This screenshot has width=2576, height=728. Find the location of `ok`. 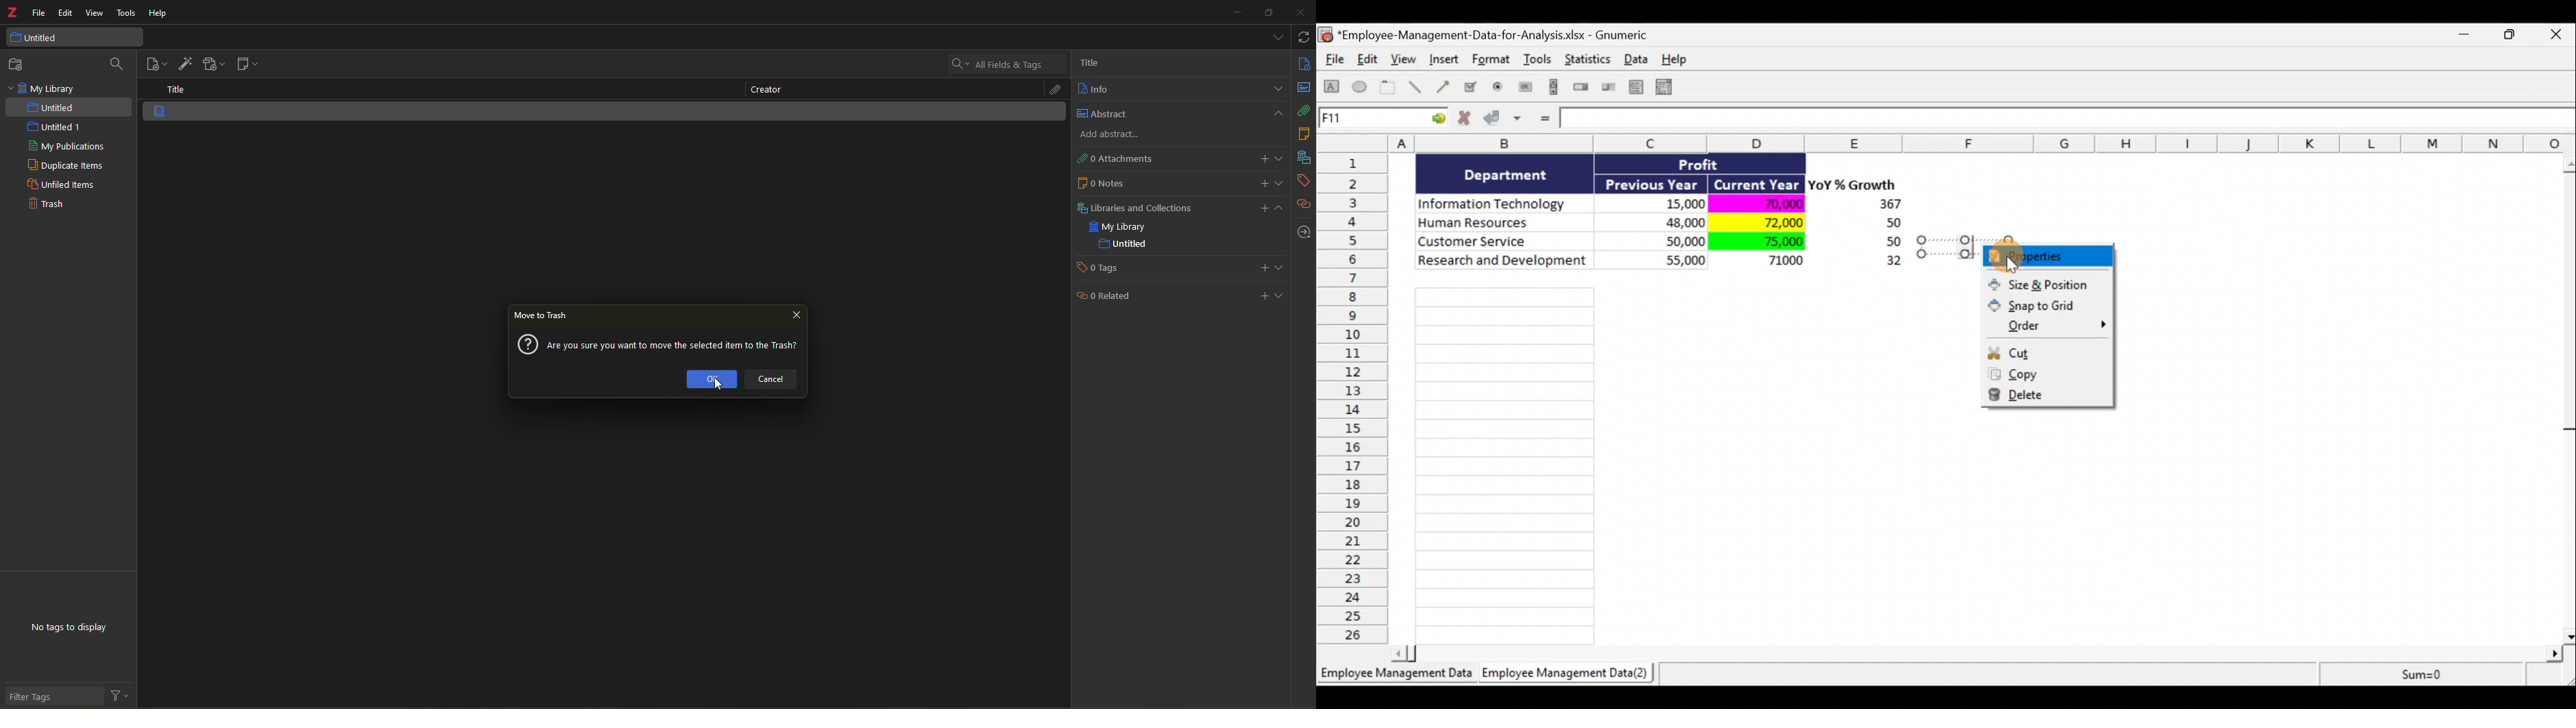

ok is located at coordinates (713, 379).